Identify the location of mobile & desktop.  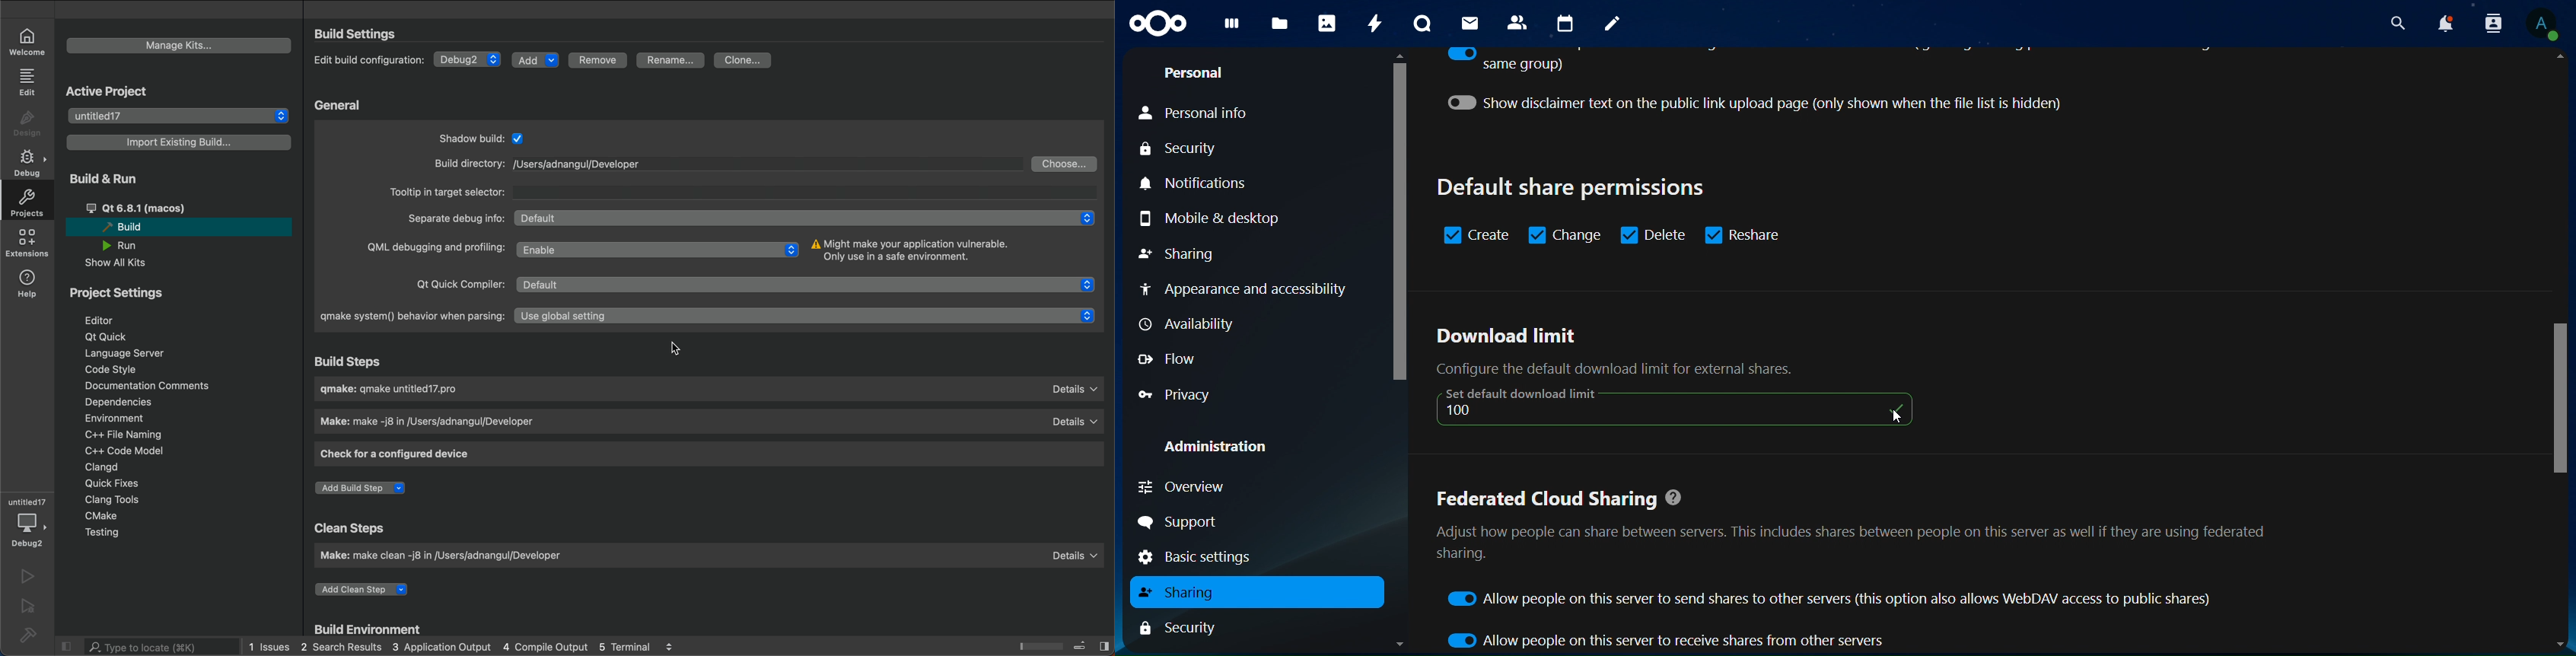
(1207, 218).